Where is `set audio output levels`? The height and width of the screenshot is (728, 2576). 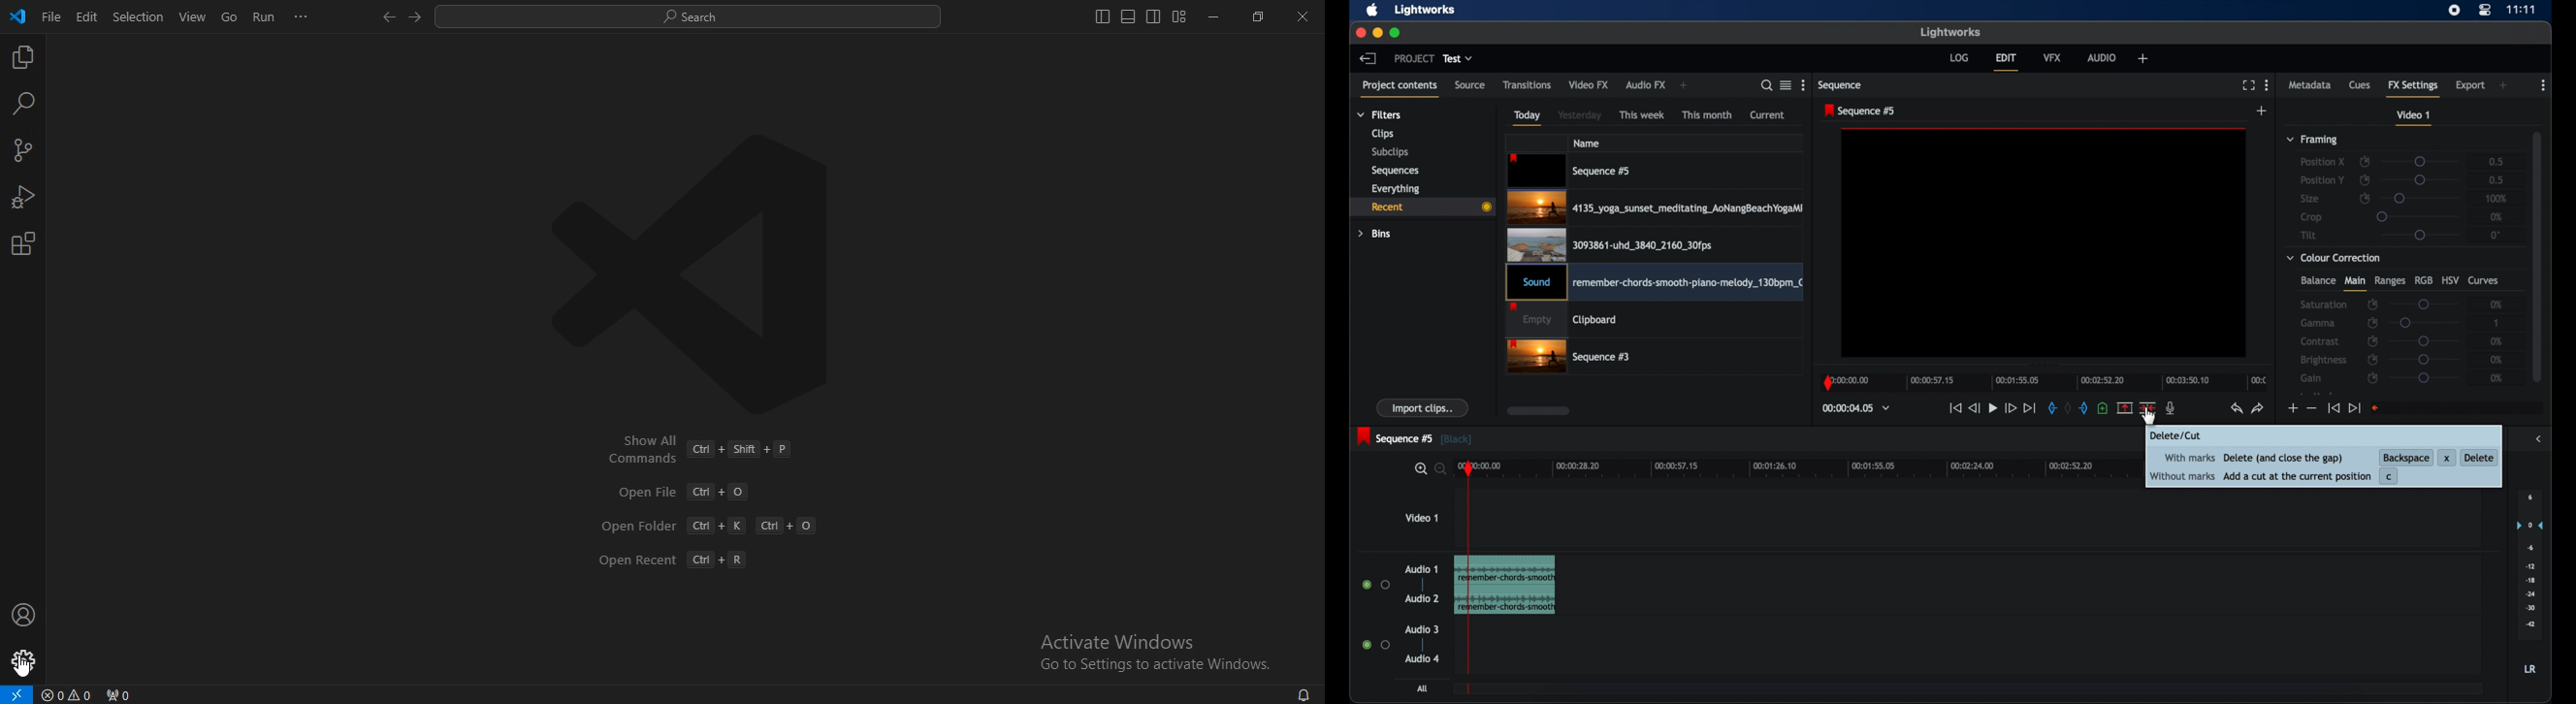 set audio output levels is located at coordinates (2530, 564).